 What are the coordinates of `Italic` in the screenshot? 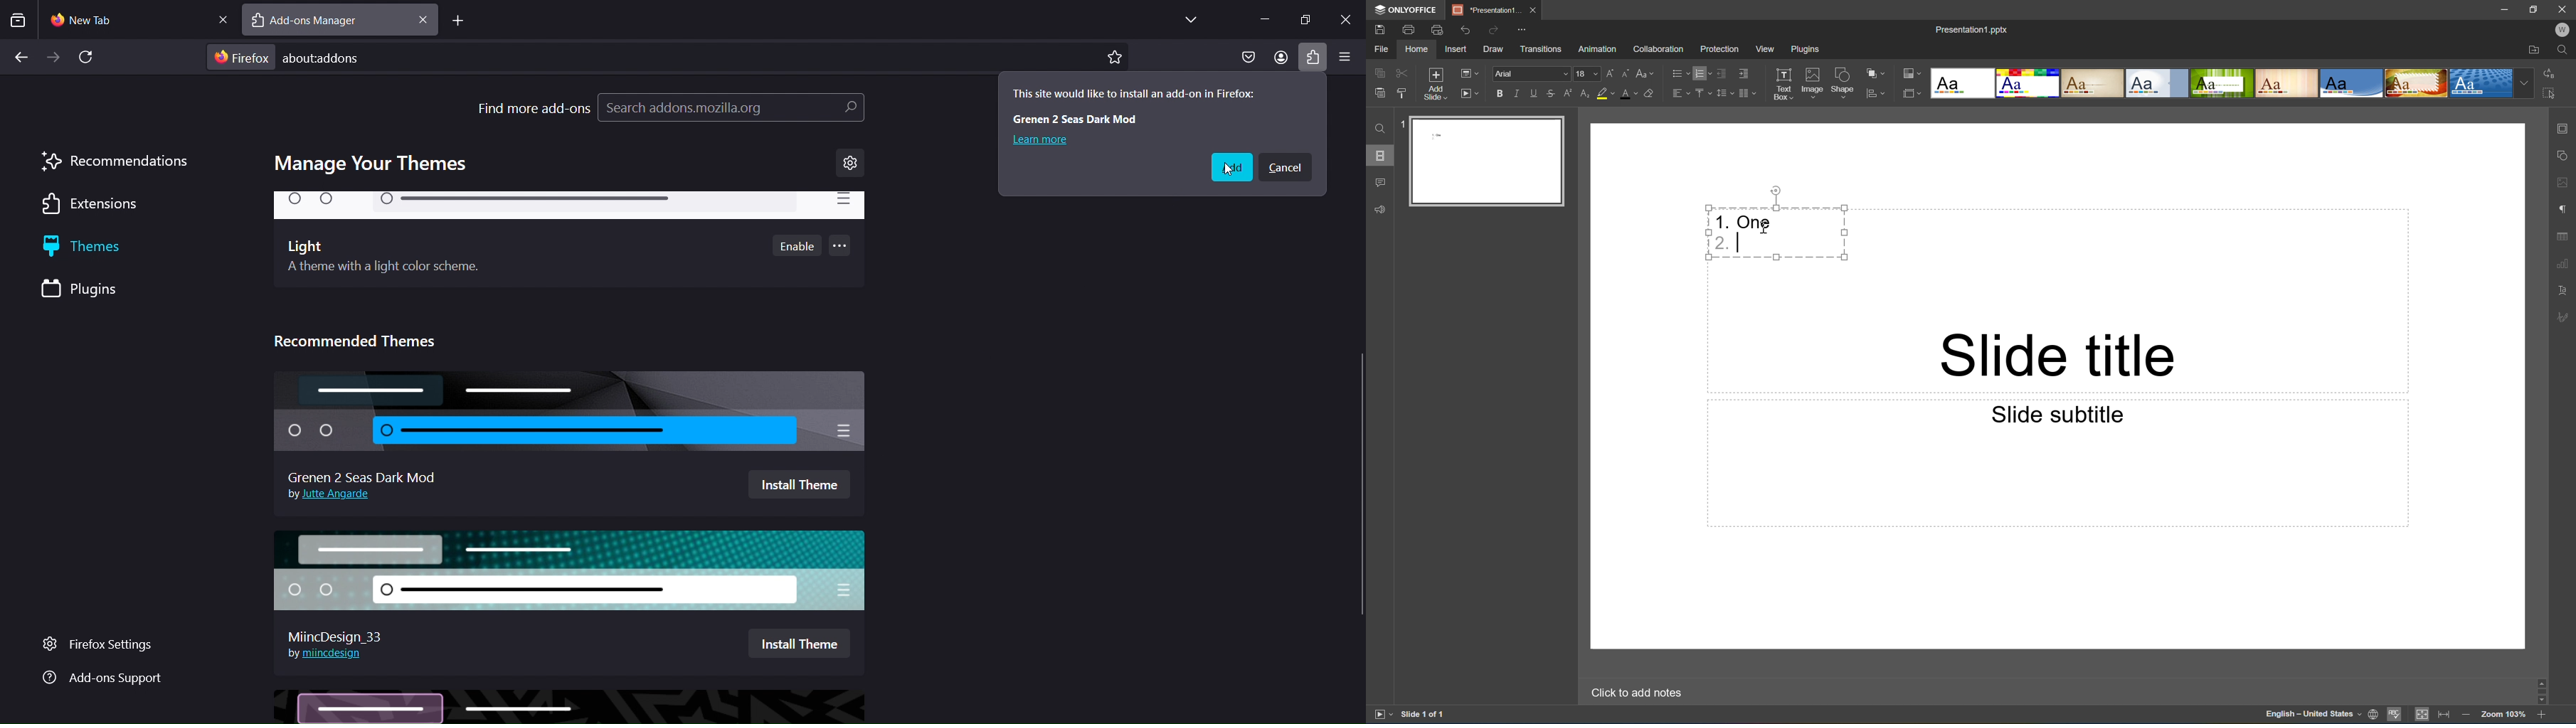 It's located at (1520, 93).